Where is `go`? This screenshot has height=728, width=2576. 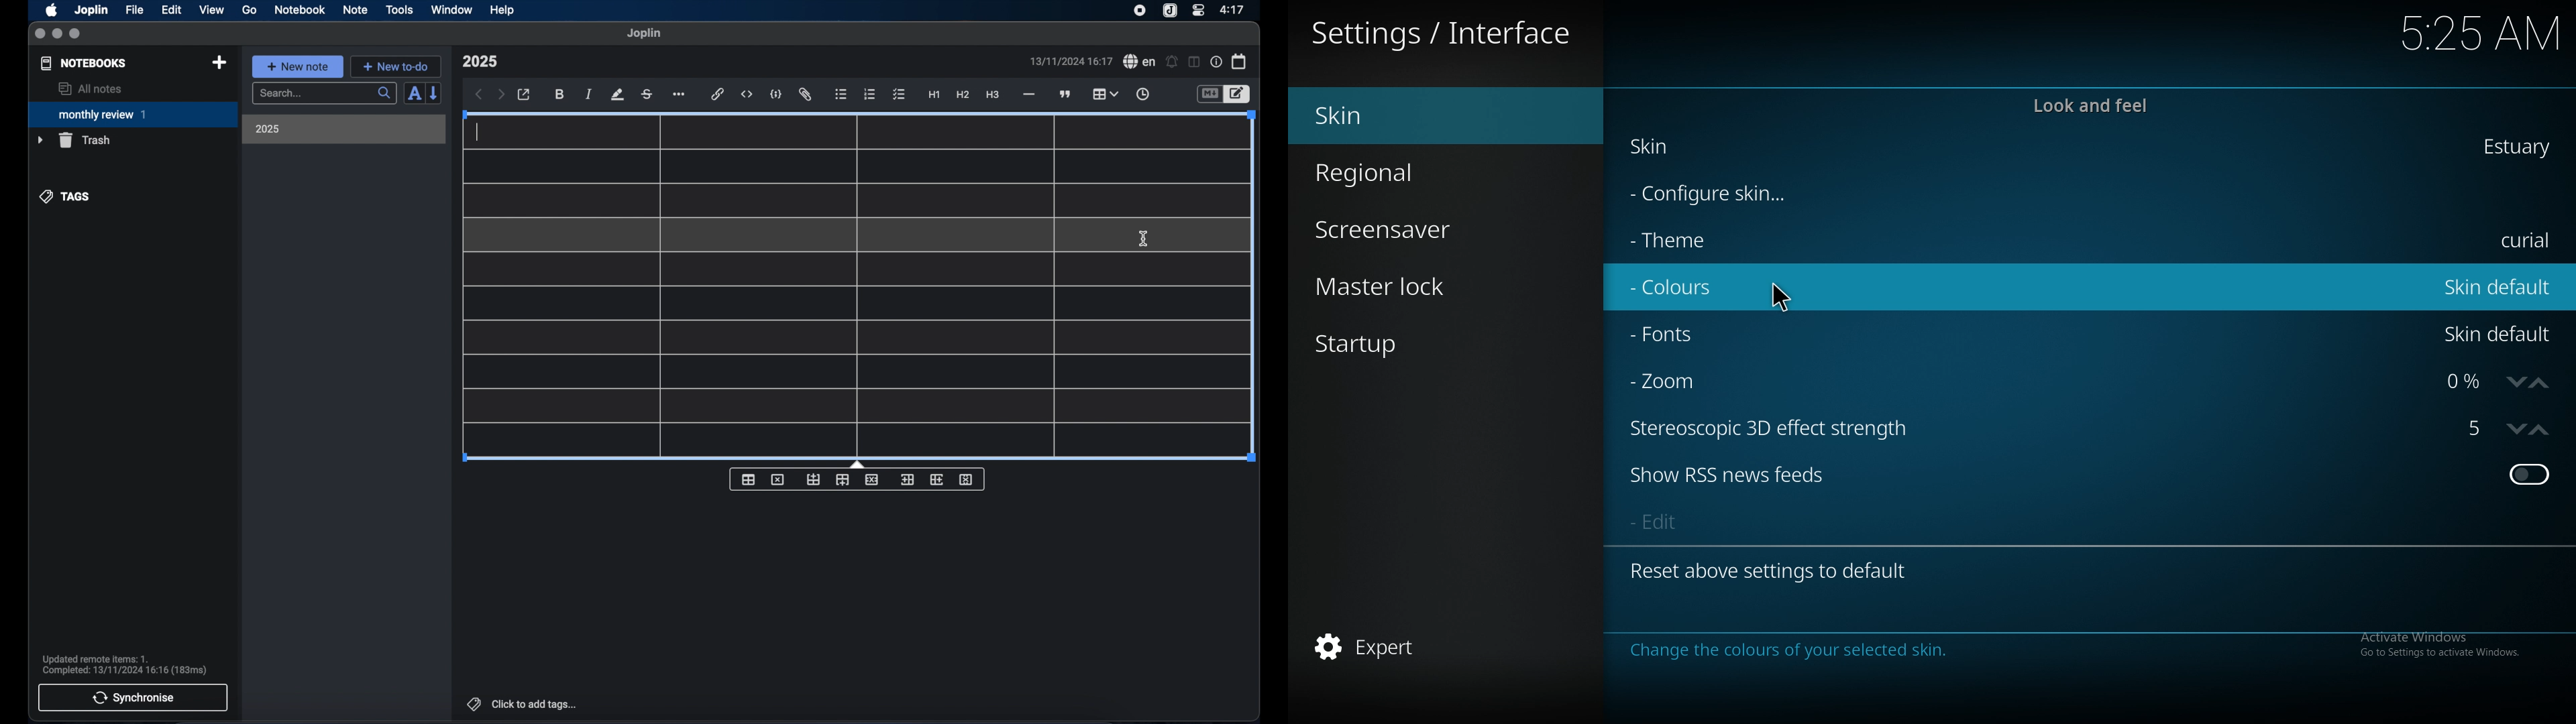
go is located at coordinates (250, 9).